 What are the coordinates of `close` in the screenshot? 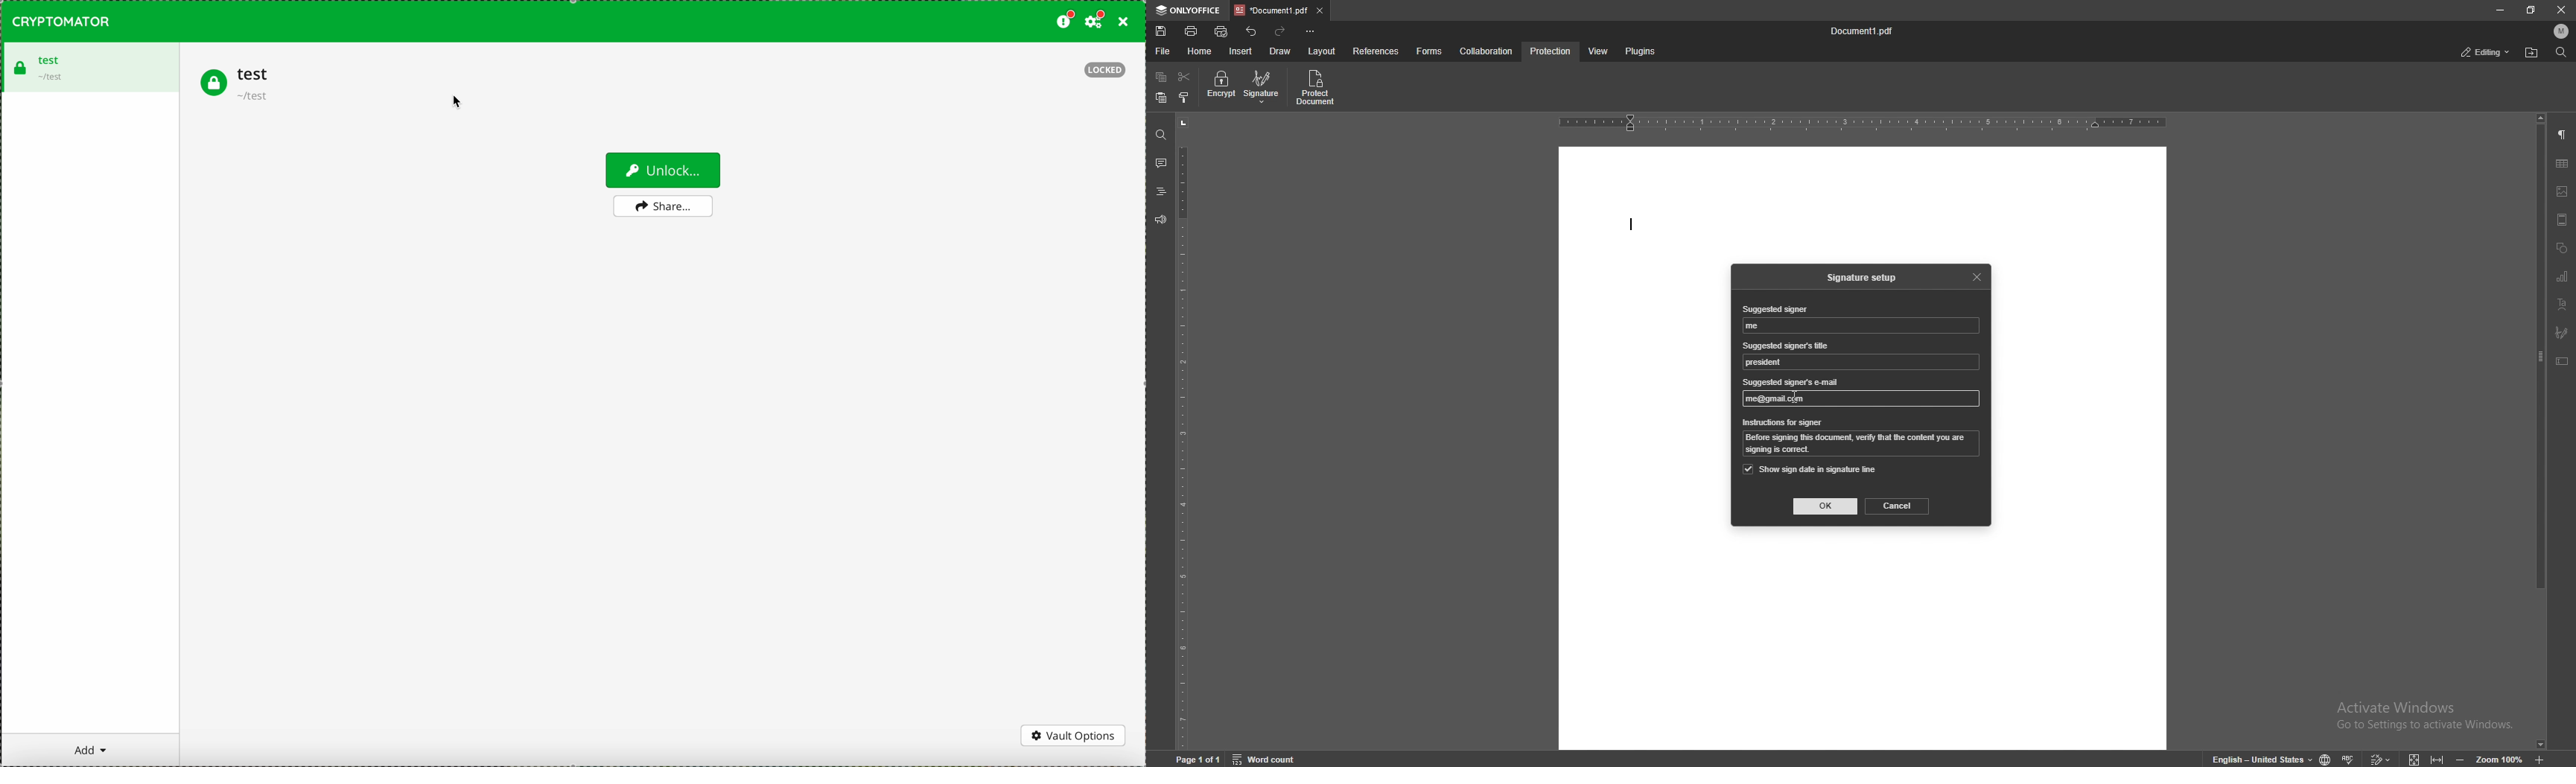 It's located at (1979, 276).